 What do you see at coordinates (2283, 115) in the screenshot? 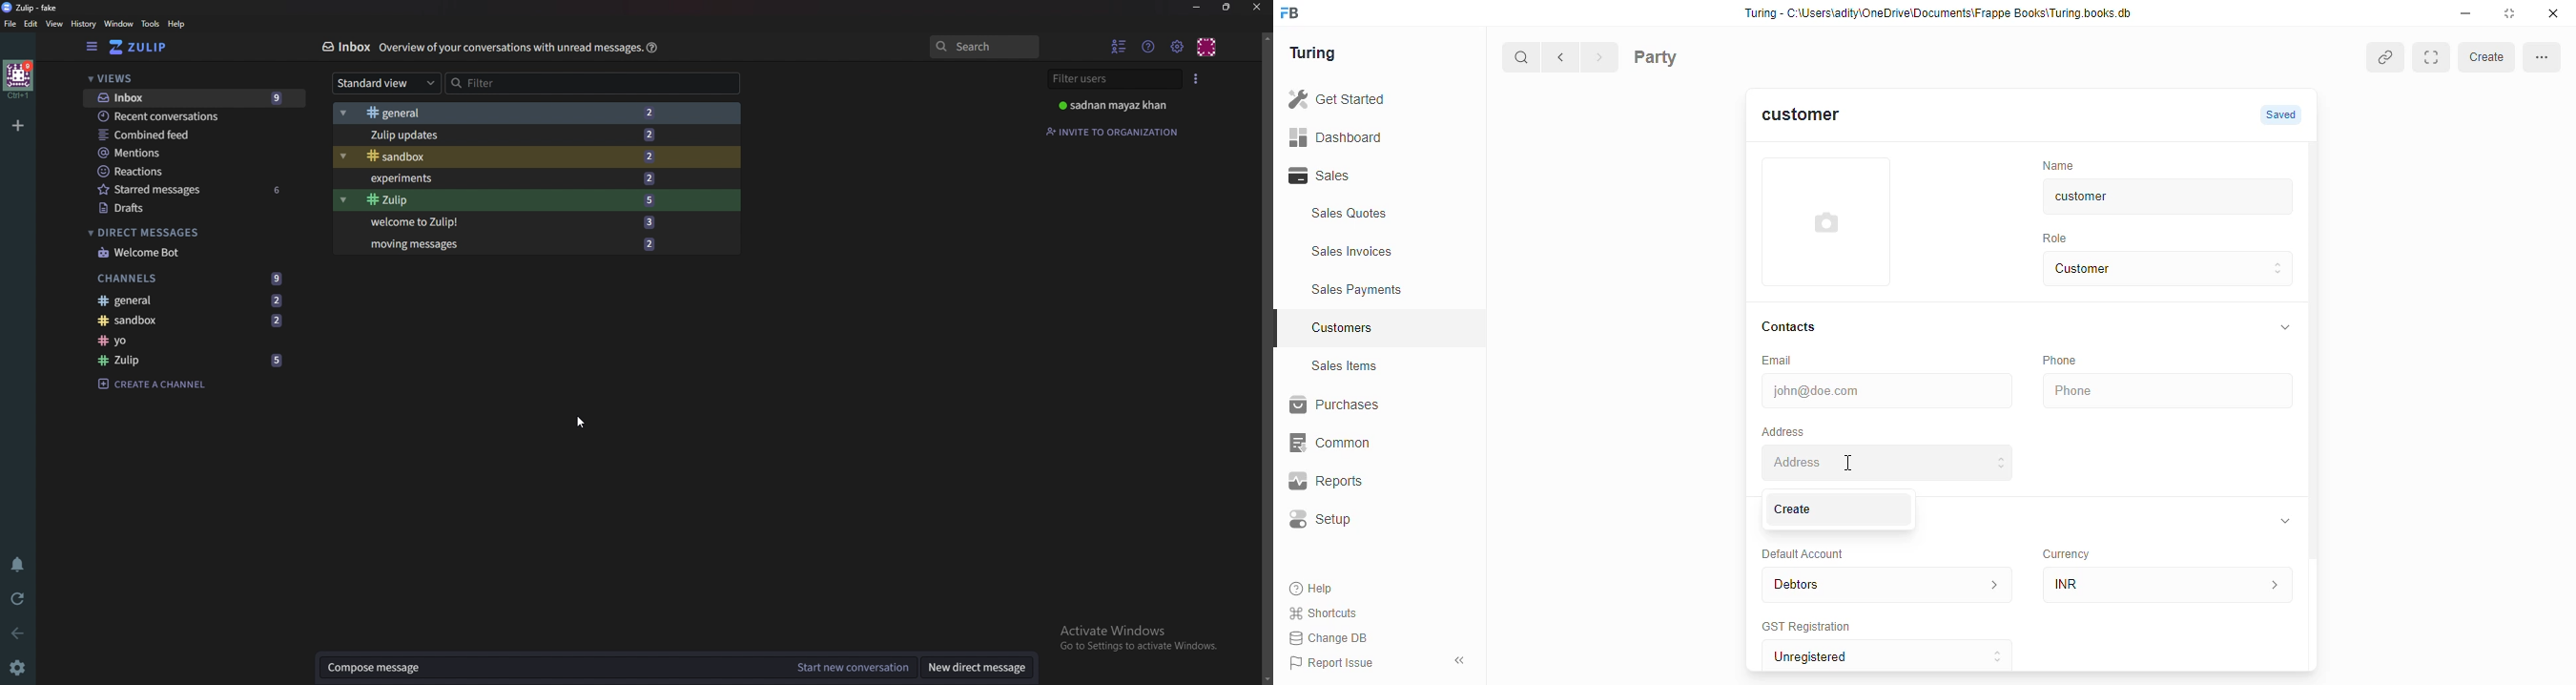
I see `Saved` at bounding box center [2283, 115].